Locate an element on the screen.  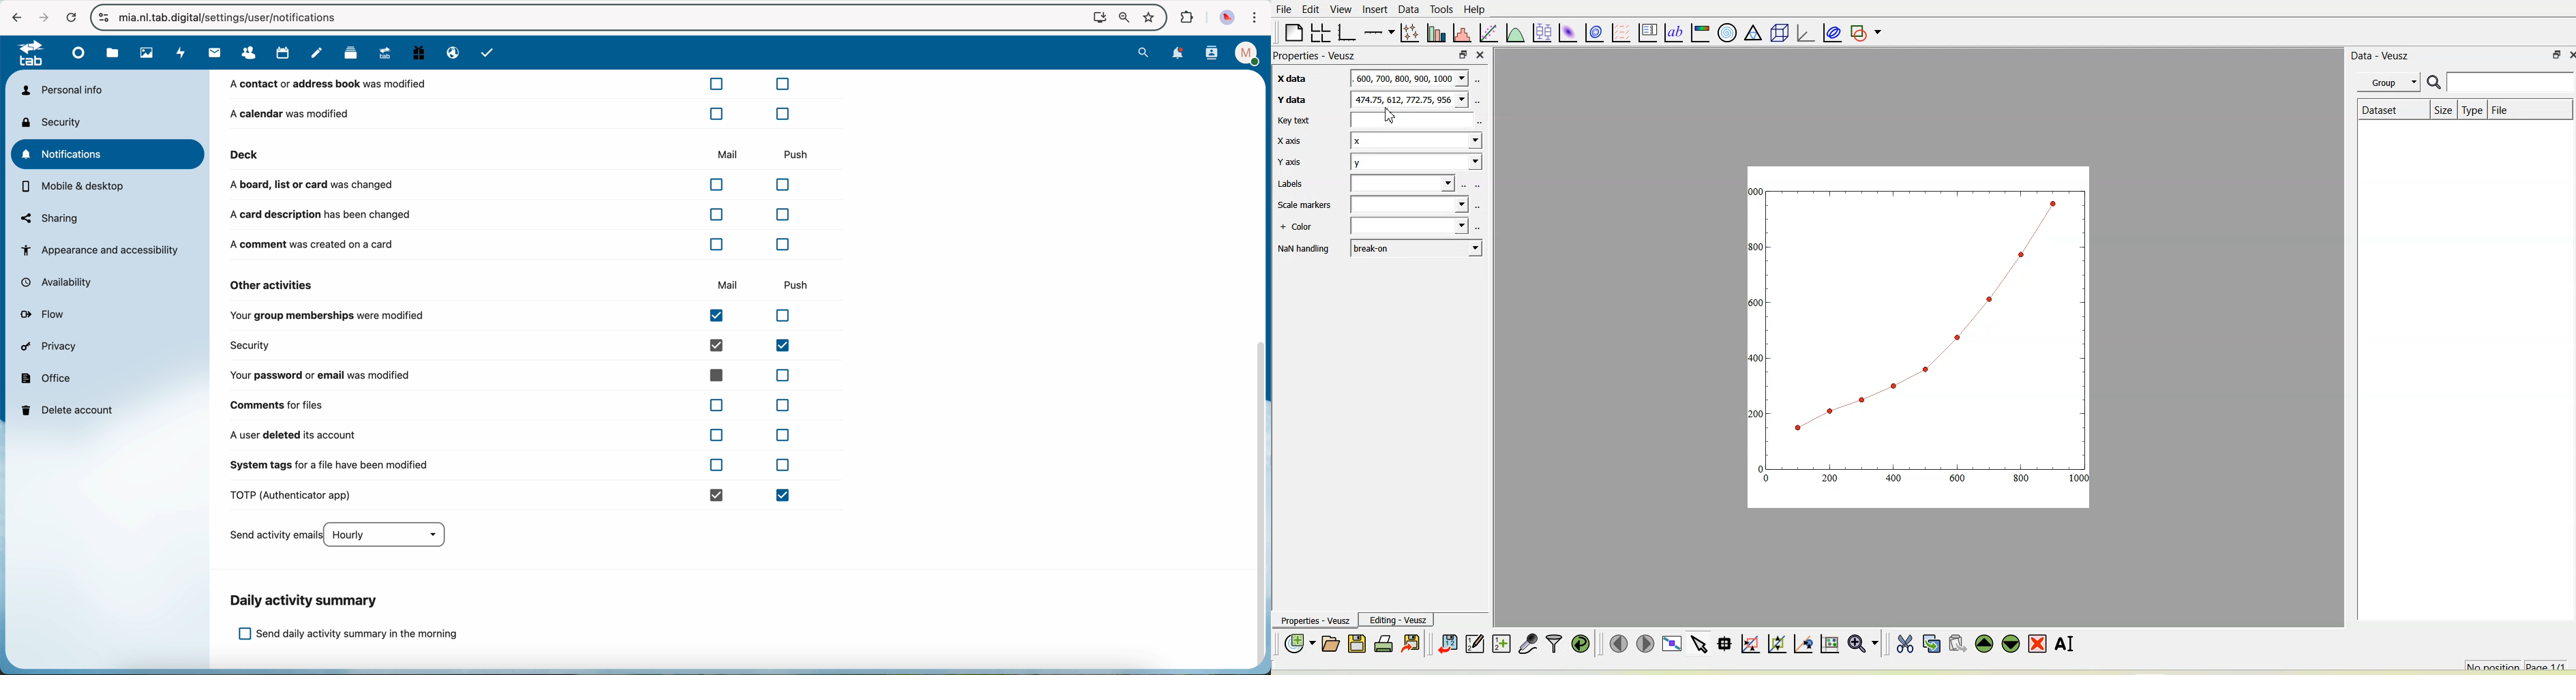
other activities is located at coordinates (272, 285).